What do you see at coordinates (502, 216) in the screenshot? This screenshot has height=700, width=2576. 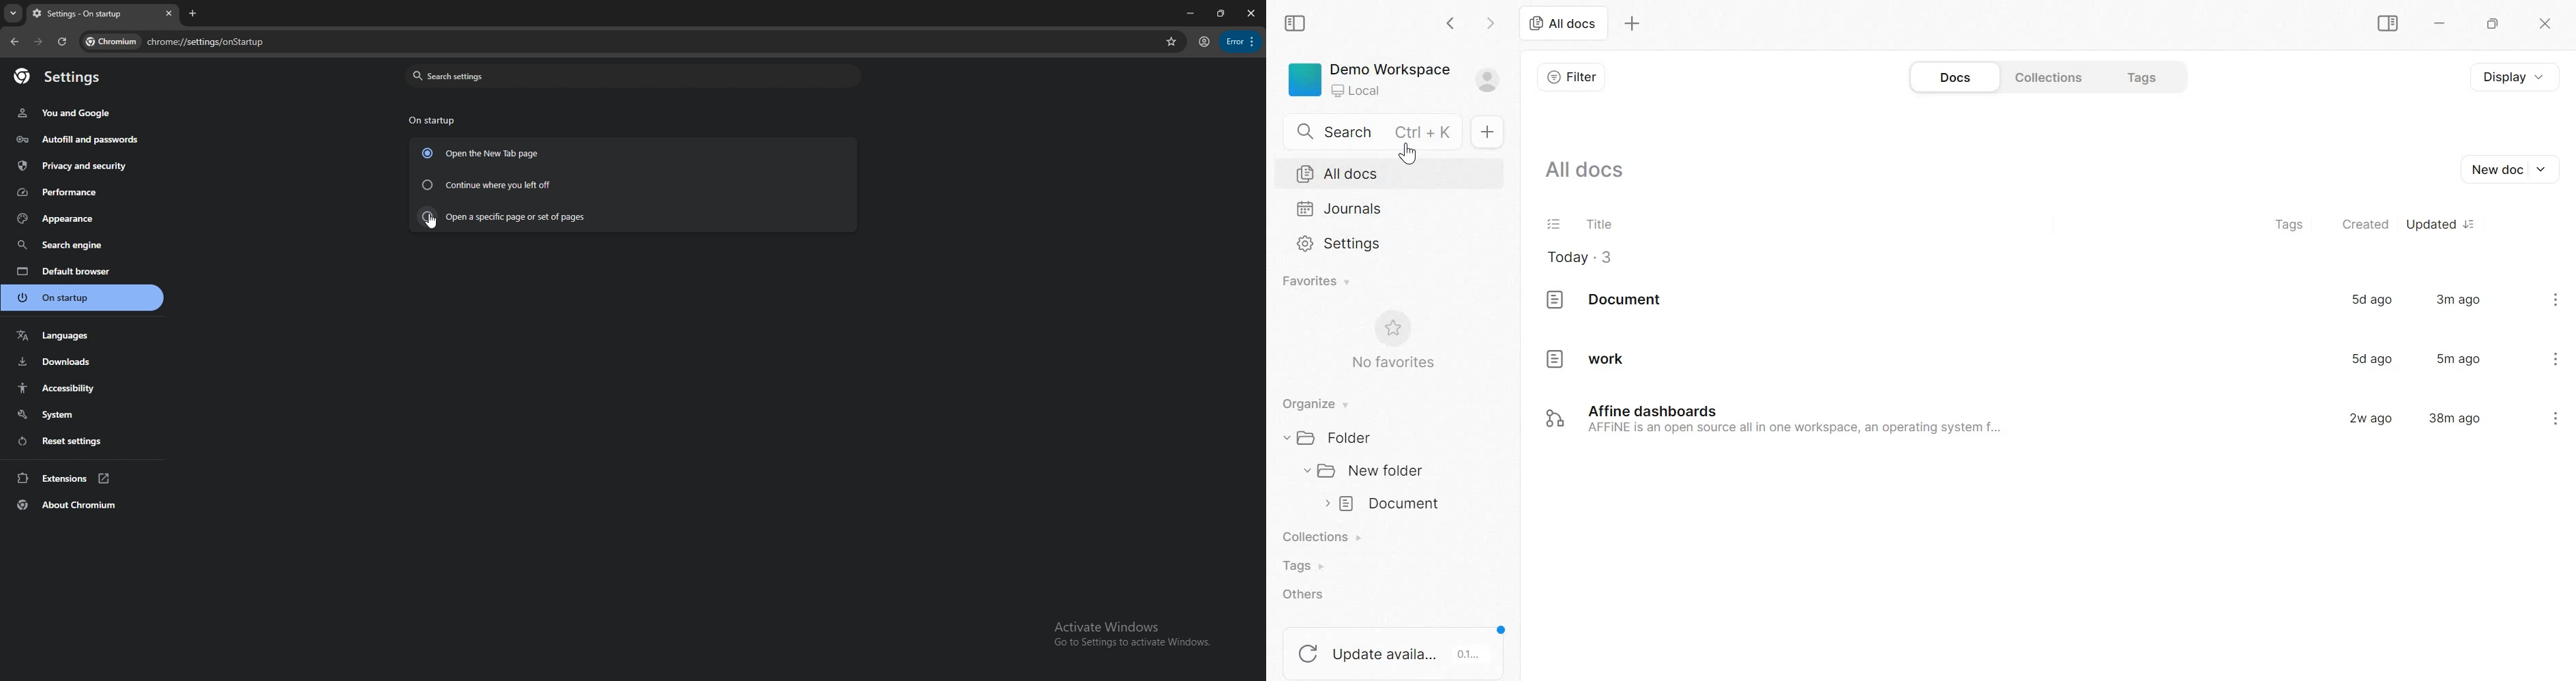 I see `open a specific page or set of pages` at bounding box center [502, 216].